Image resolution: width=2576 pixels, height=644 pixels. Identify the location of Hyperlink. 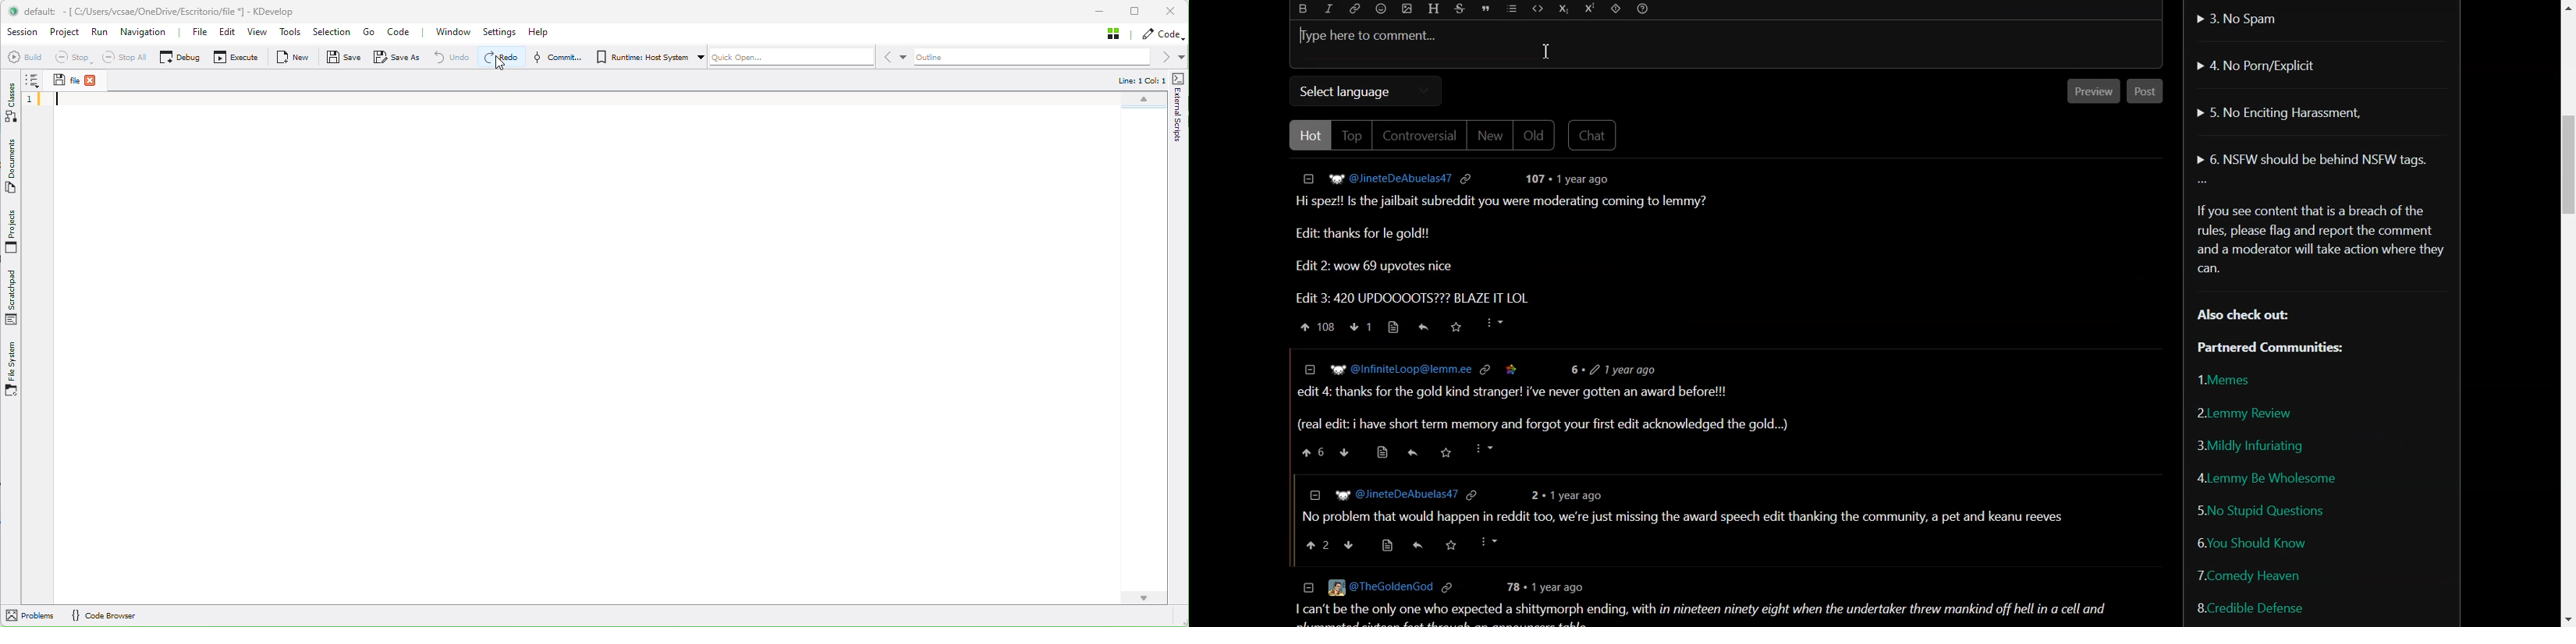
(1356, 9).